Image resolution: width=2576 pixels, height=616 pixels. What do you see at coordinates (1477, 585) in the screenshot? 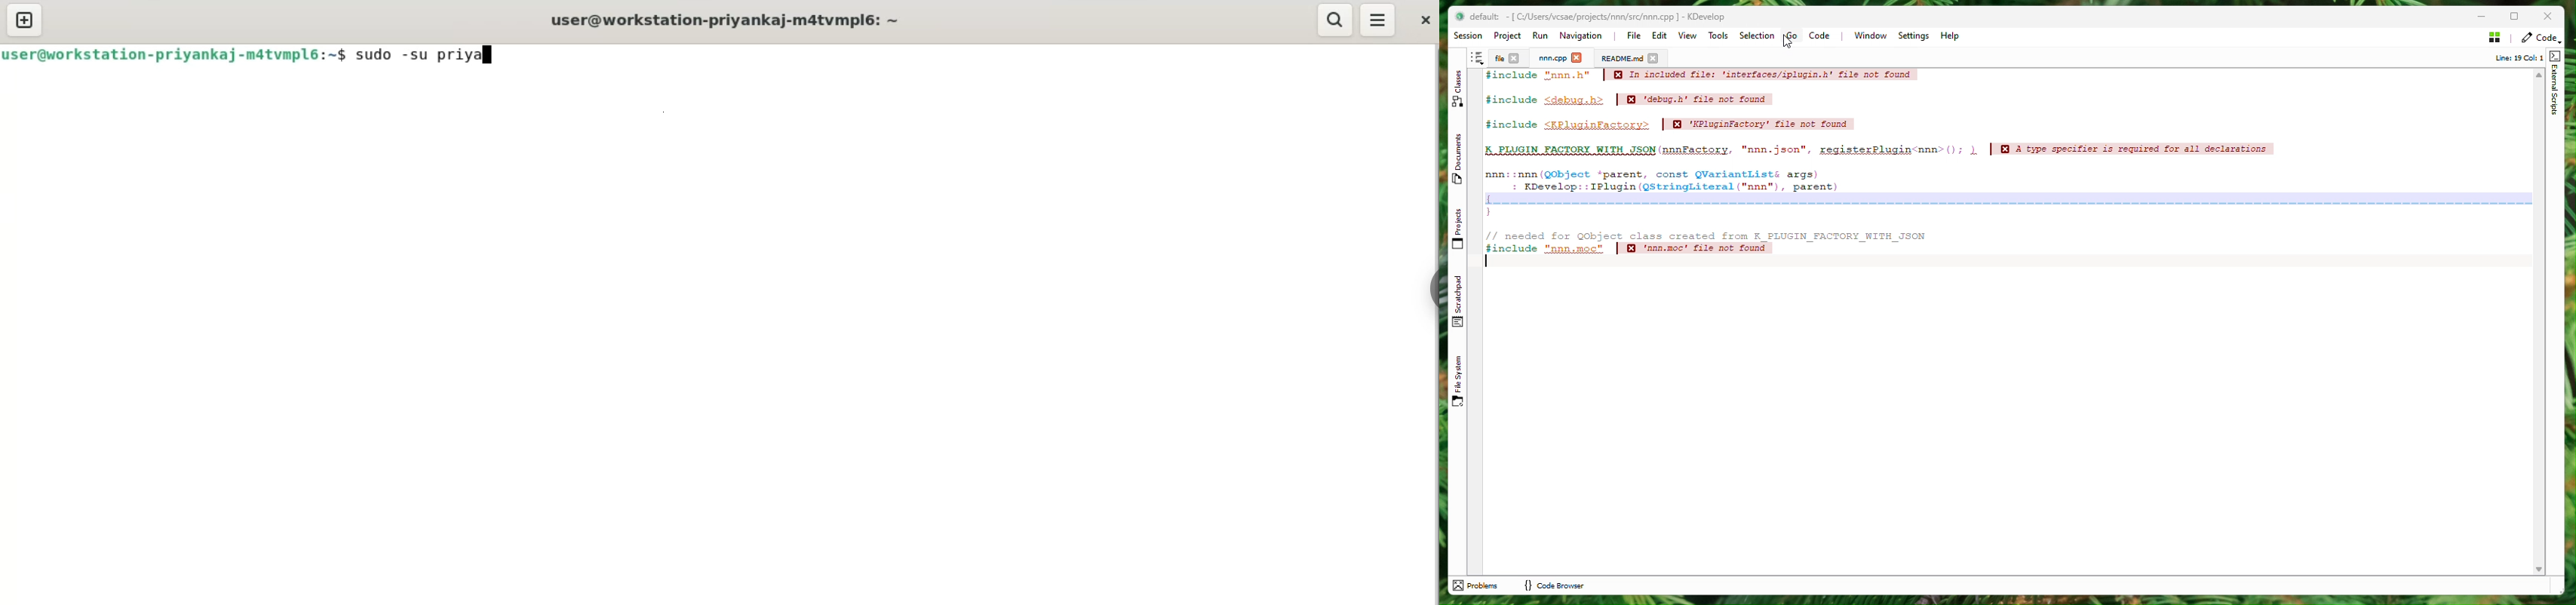
I see `problems` at bounding box center [1477, 585].